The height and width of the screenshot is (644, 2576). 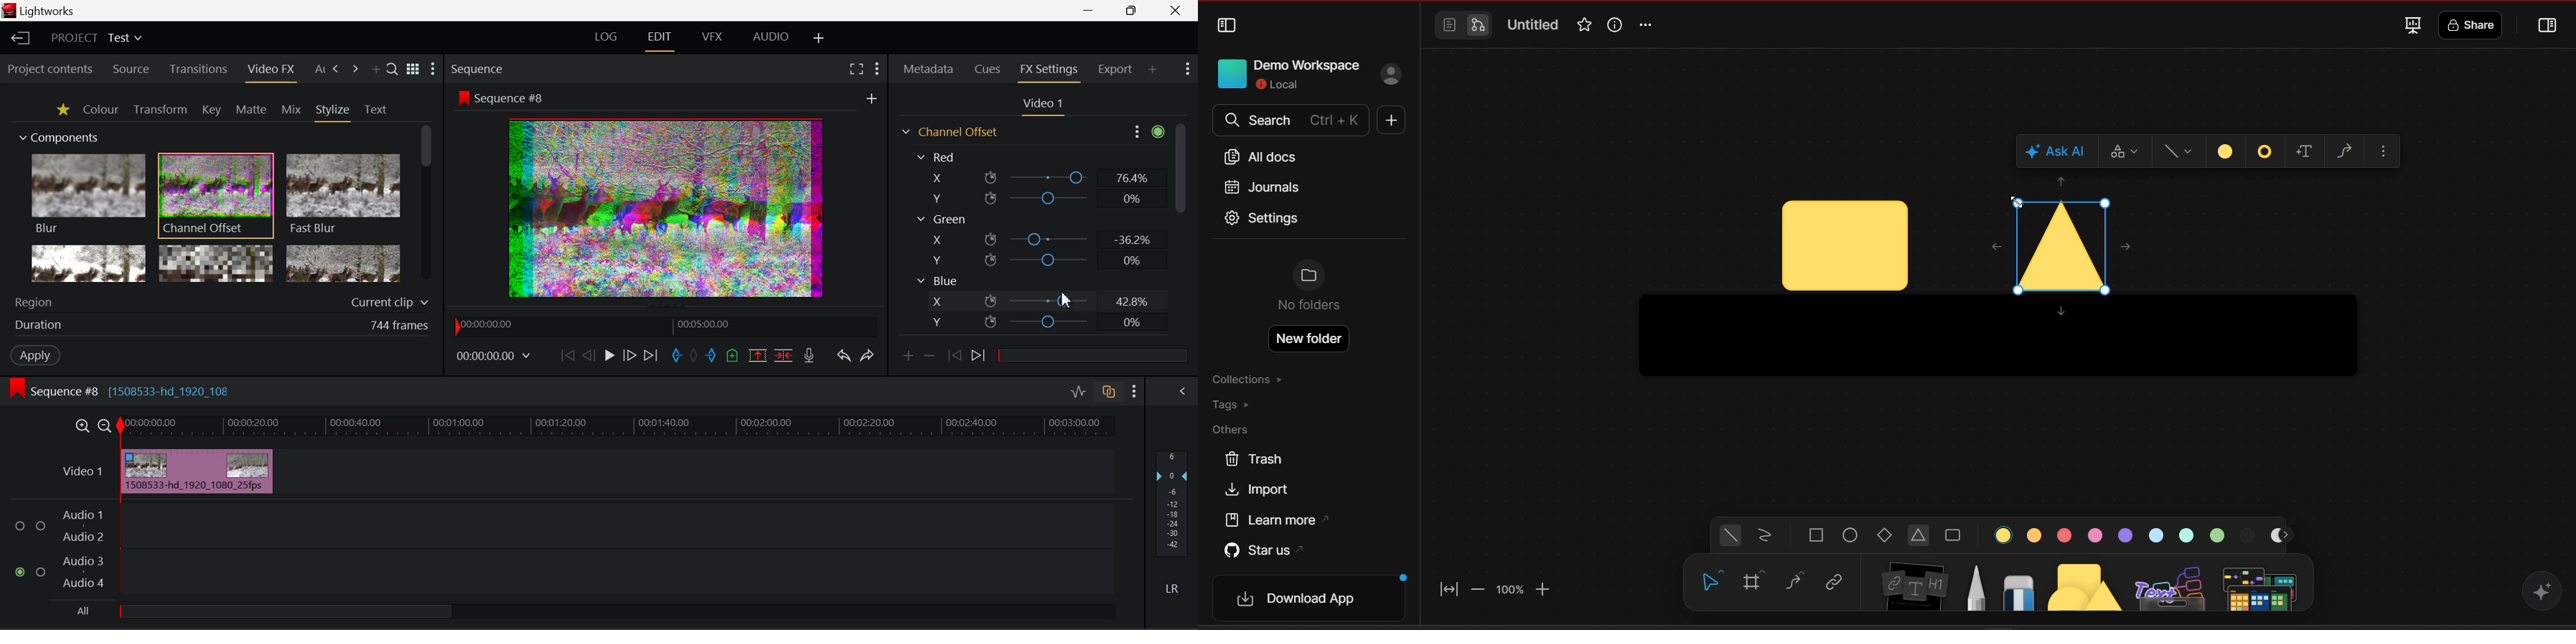 I want to click on Preview Altered, so click(x=666, y=206).